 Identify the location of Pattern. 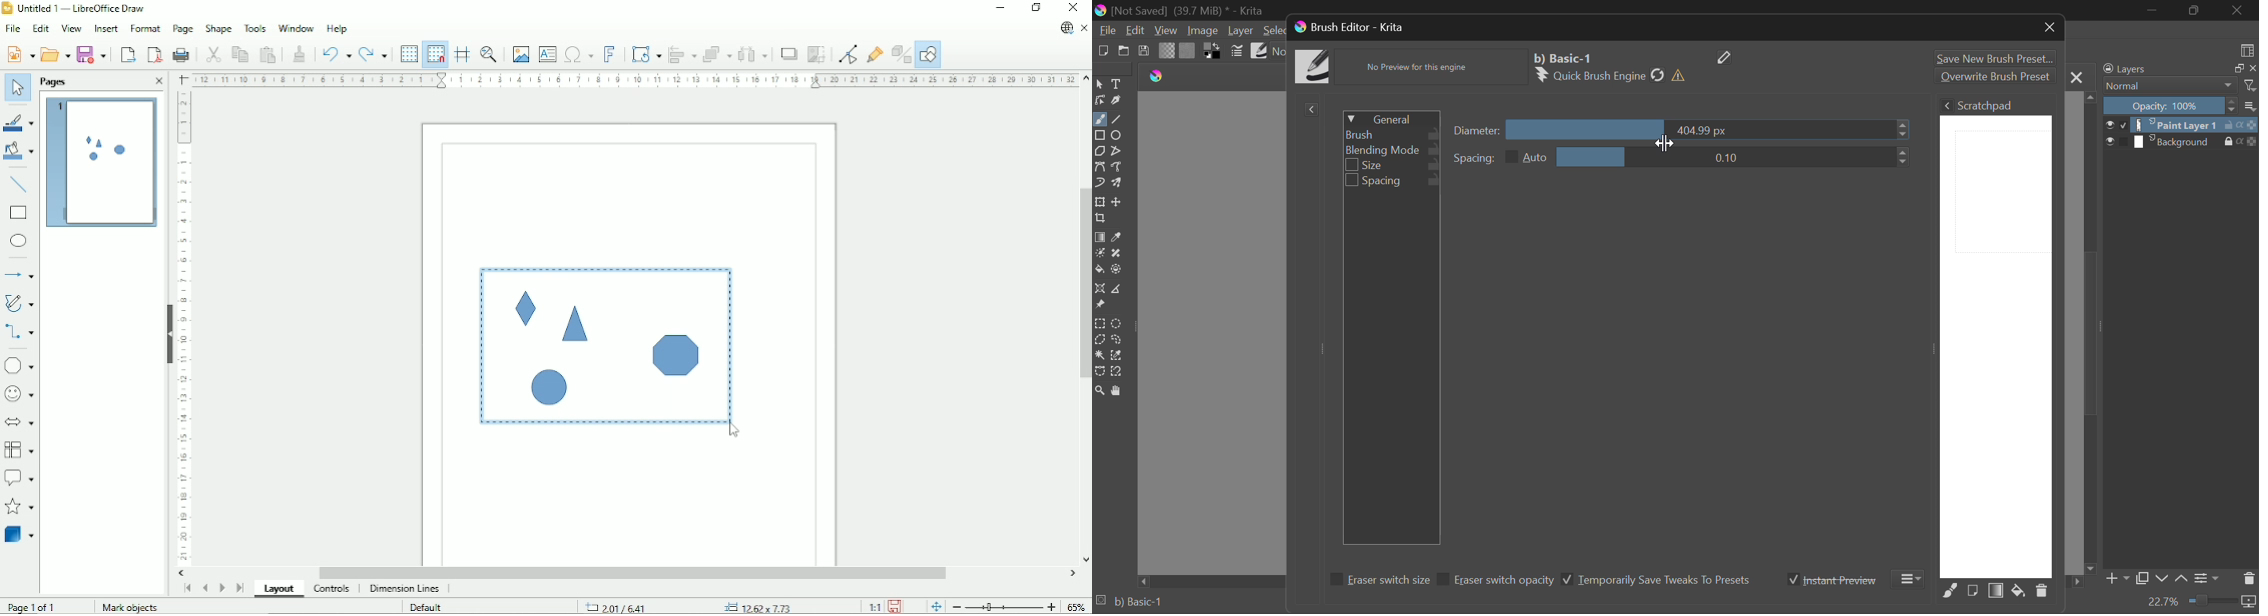
(1188, 50).